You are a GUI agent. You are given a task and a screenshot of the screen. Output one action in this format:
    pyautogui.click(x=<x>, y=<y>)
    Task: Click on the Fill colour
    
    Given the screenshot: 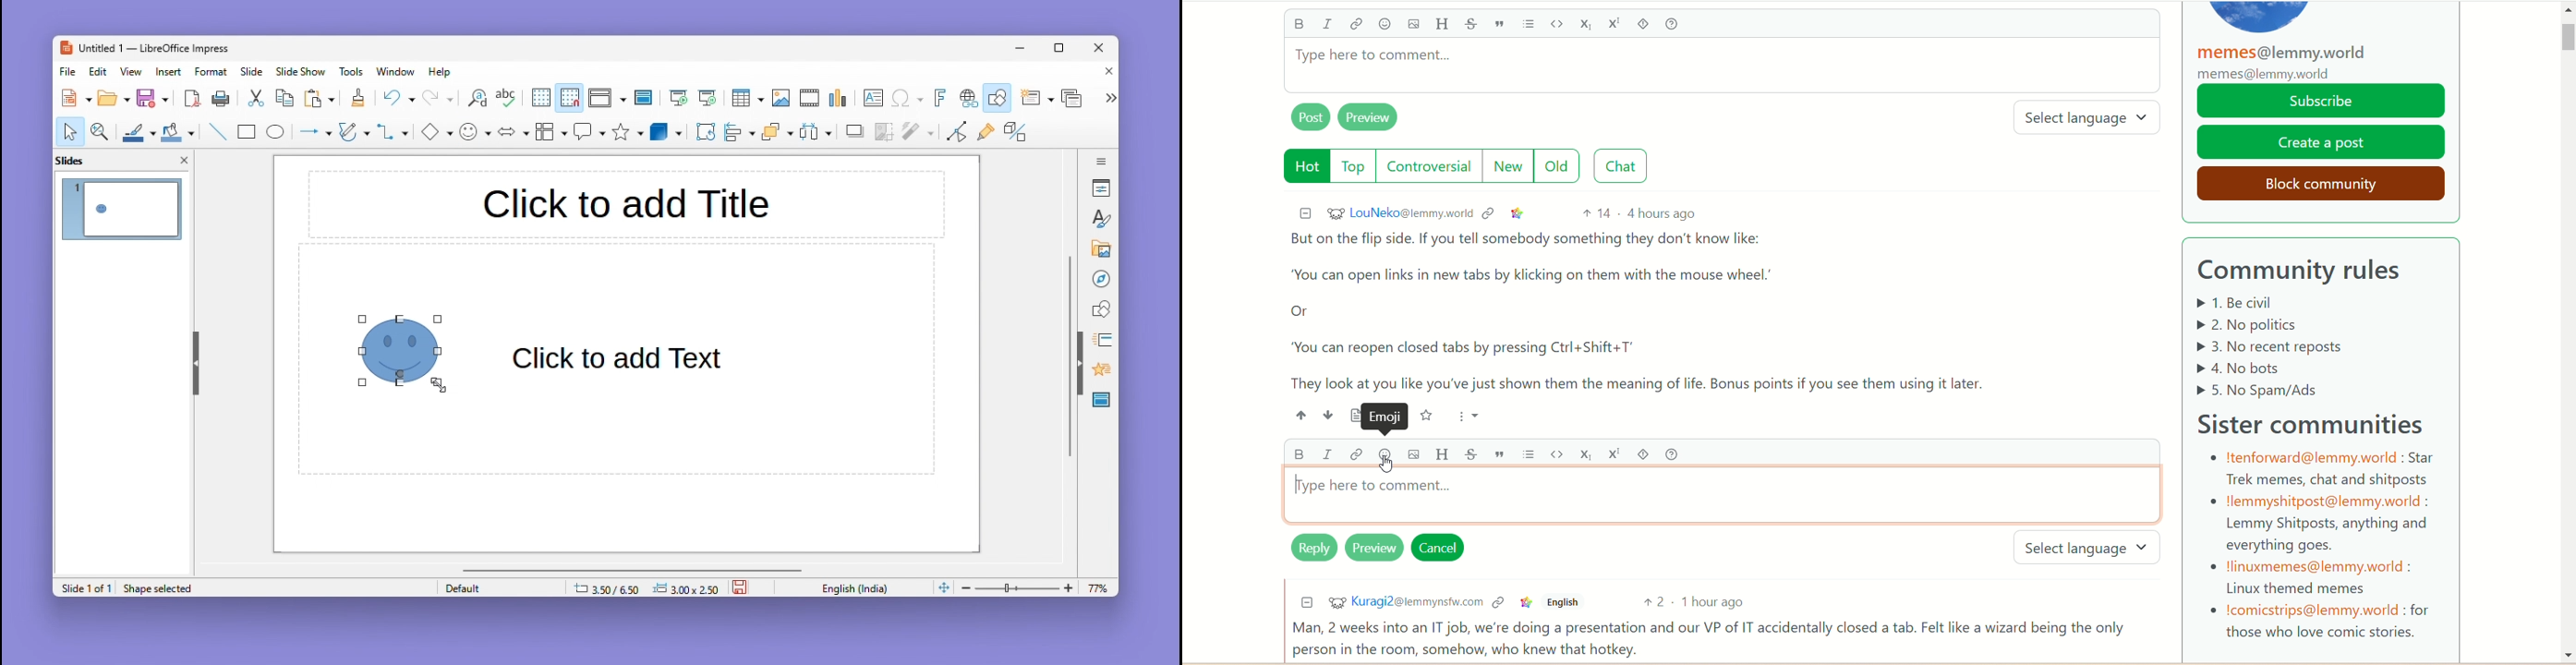 What is the action you would take?
    pyautogui.click(x=175, y=132)
    